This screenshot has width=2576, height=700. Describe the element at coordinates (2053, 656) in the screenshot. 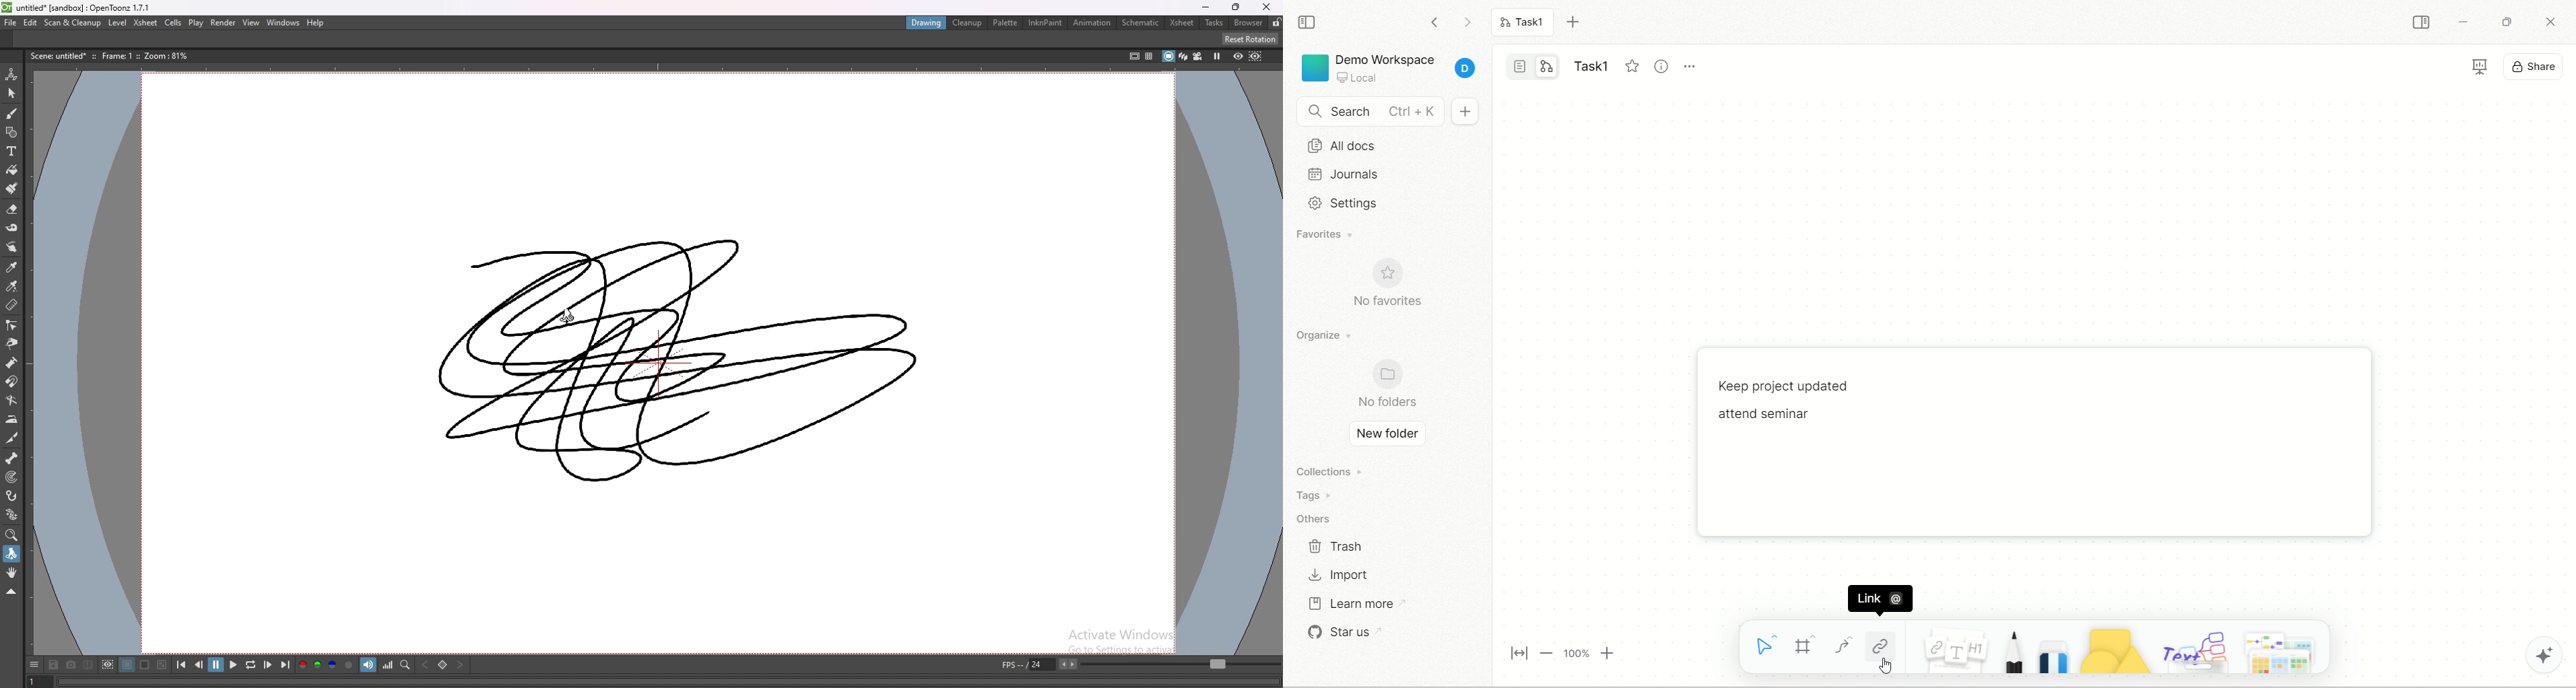

I see `eraser` at that location.